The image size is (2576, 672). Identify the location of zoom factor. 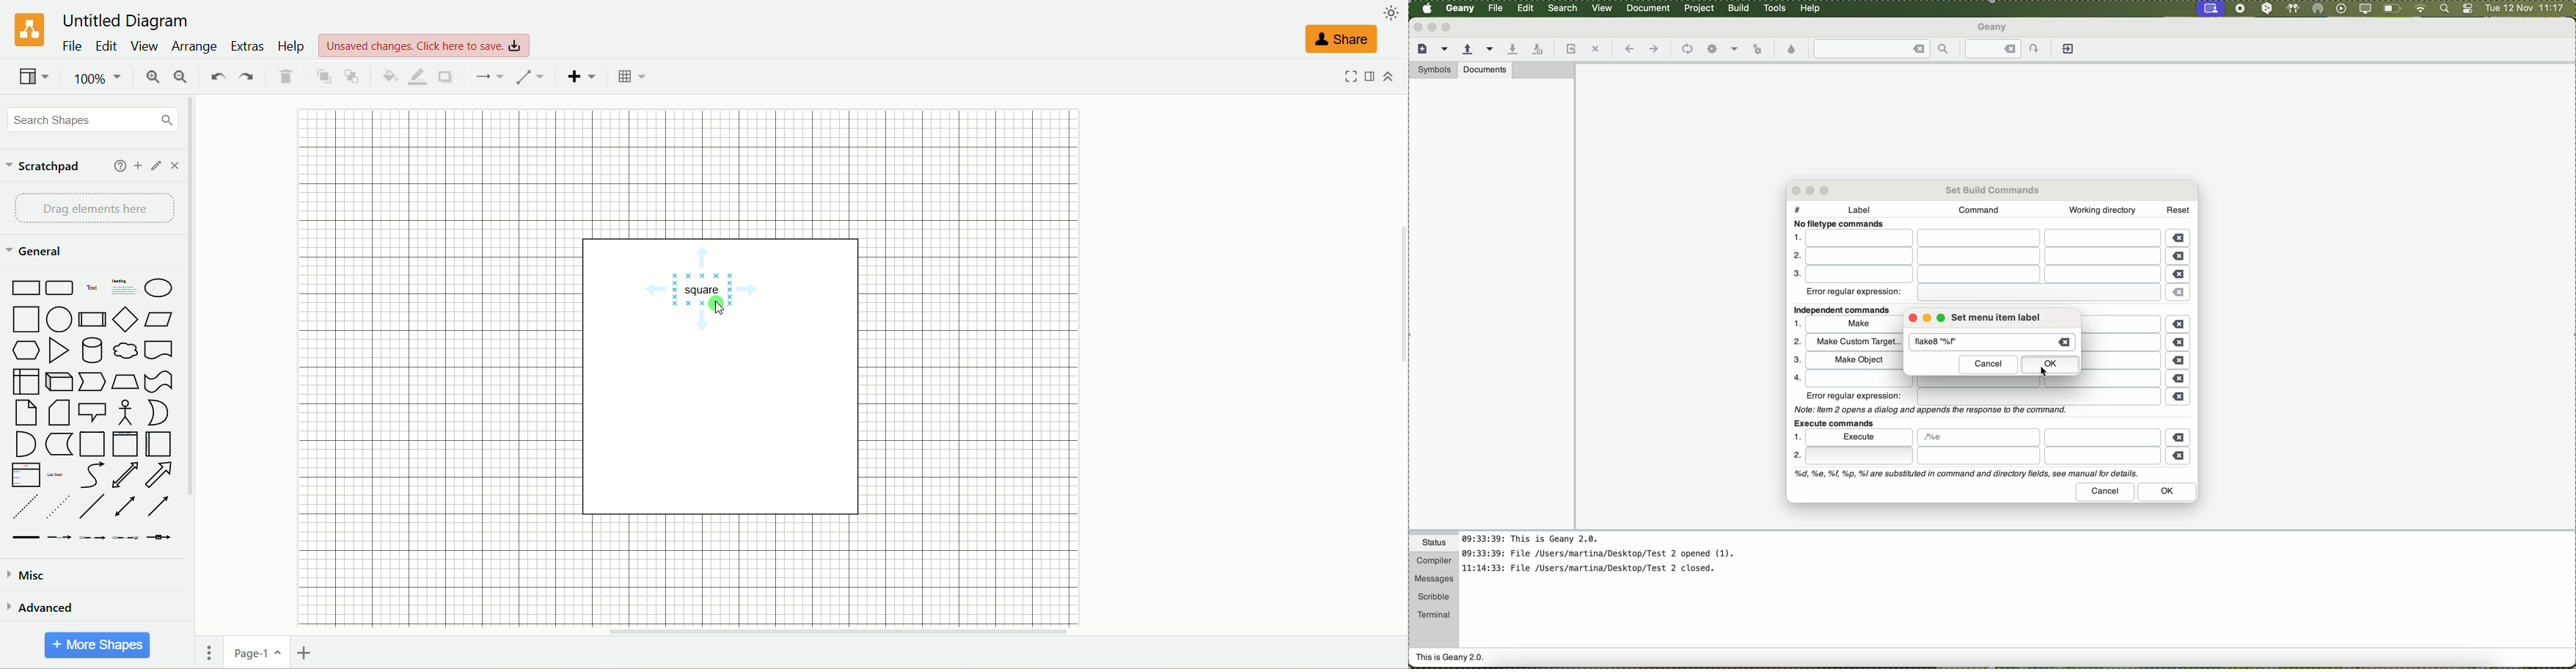
(100, 78).